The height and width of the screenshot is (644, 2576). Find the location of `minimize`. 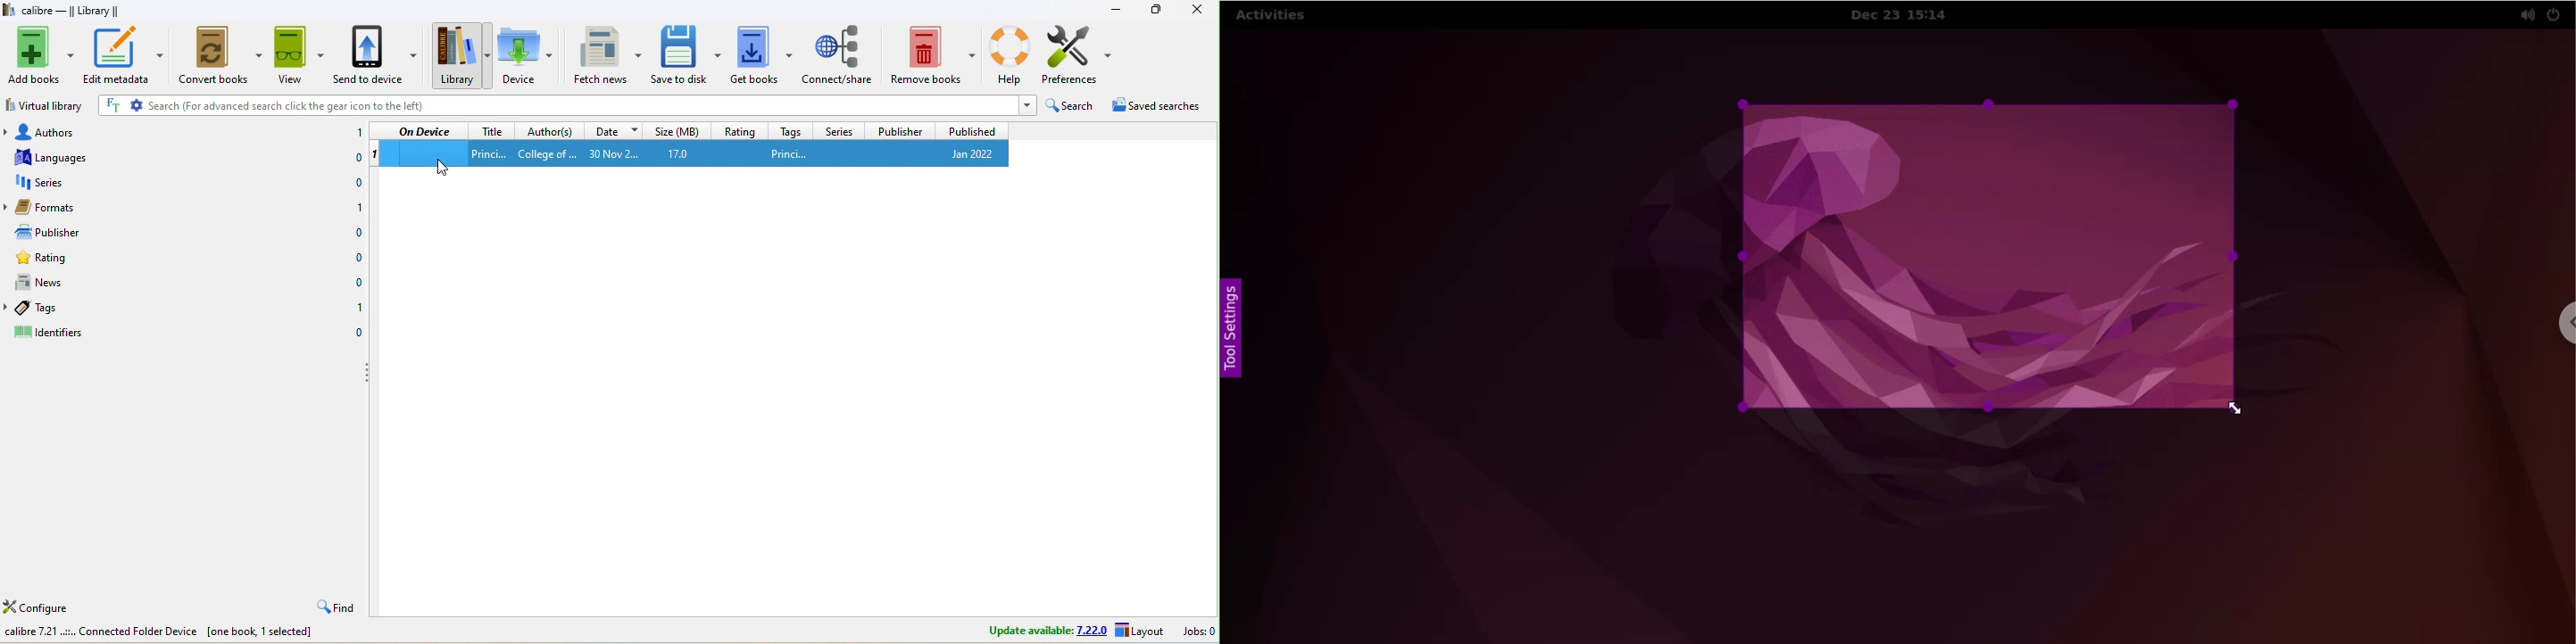

minimize is located at coordinates (1116, 9).